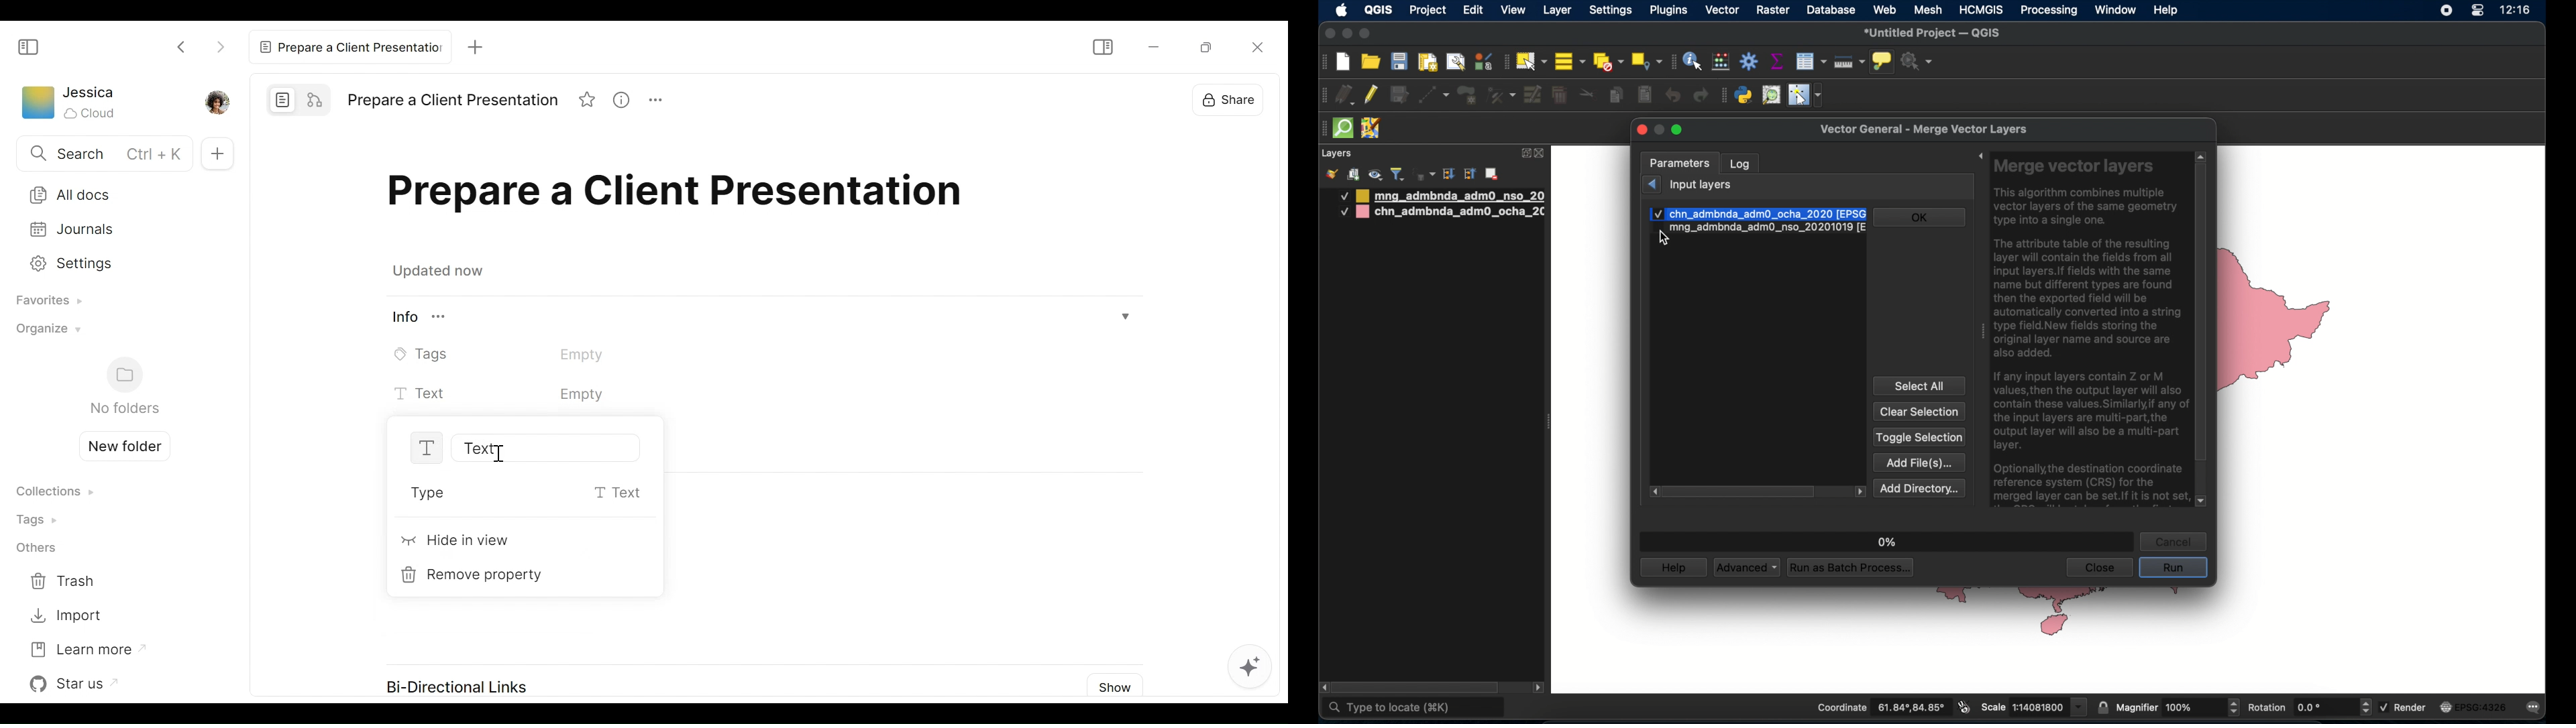 This screenshot has height=728, width=2576. I want to click on EPSG:4326, so click(2473, 708).